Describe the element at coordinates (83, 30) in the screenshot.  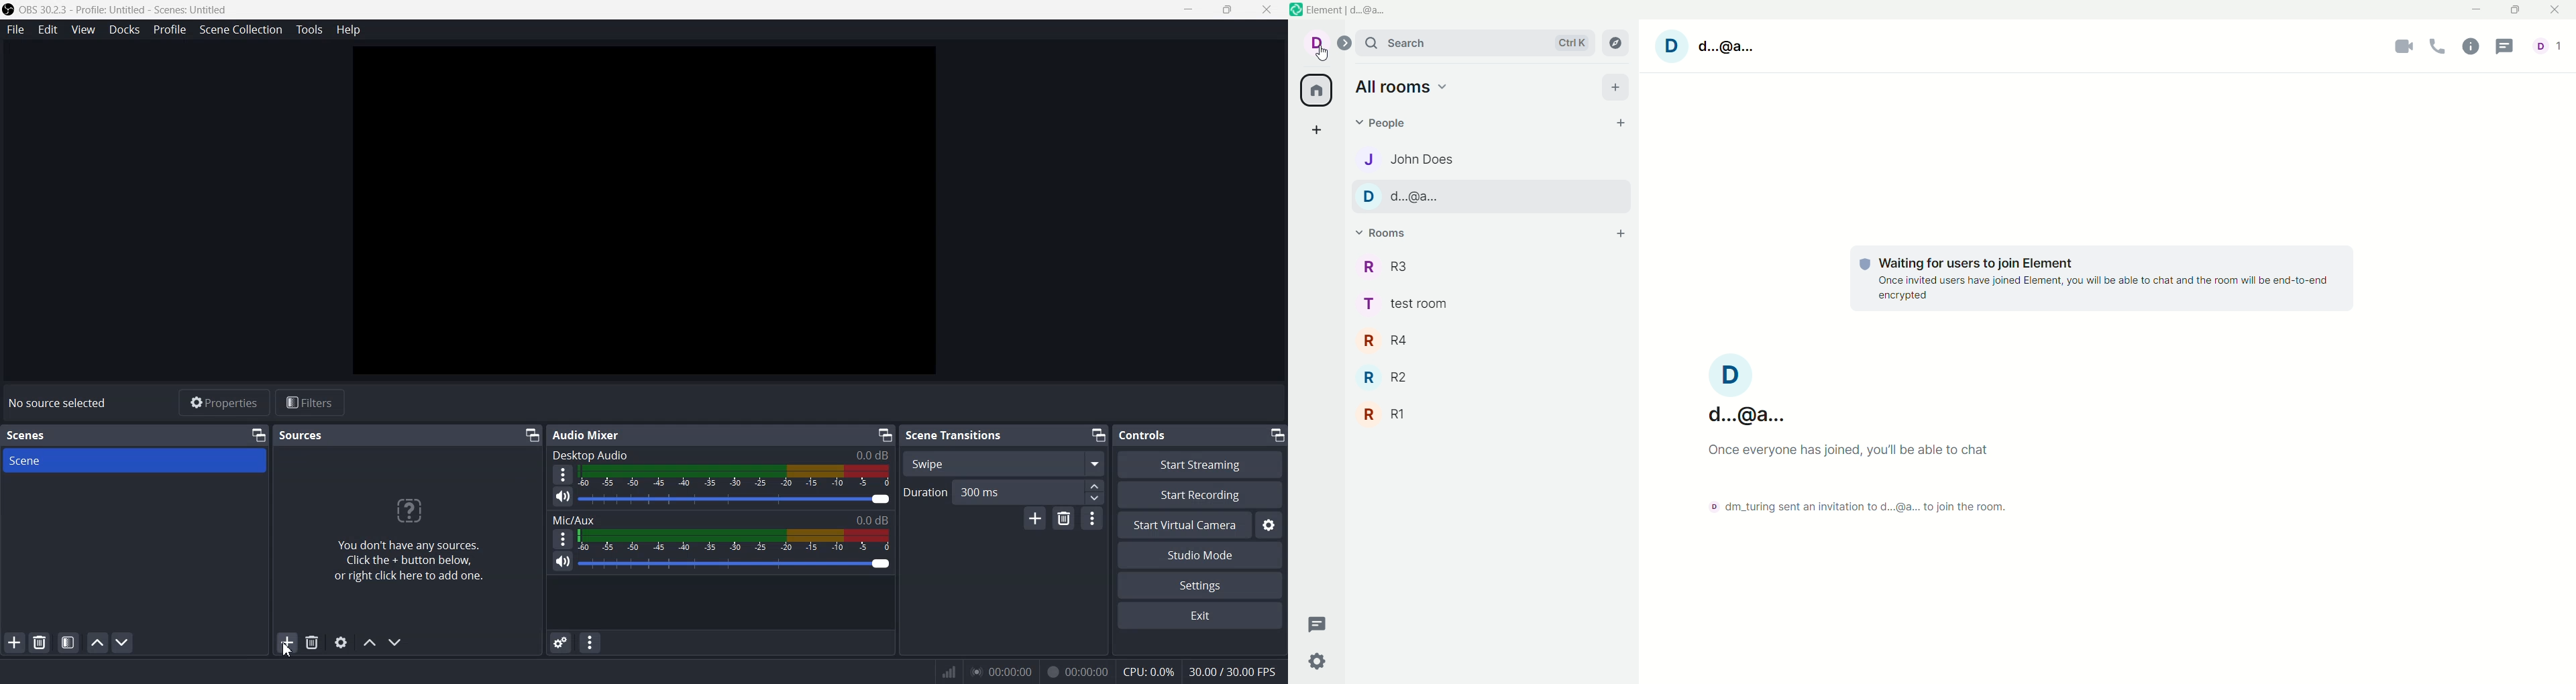
I see `View` at that location.